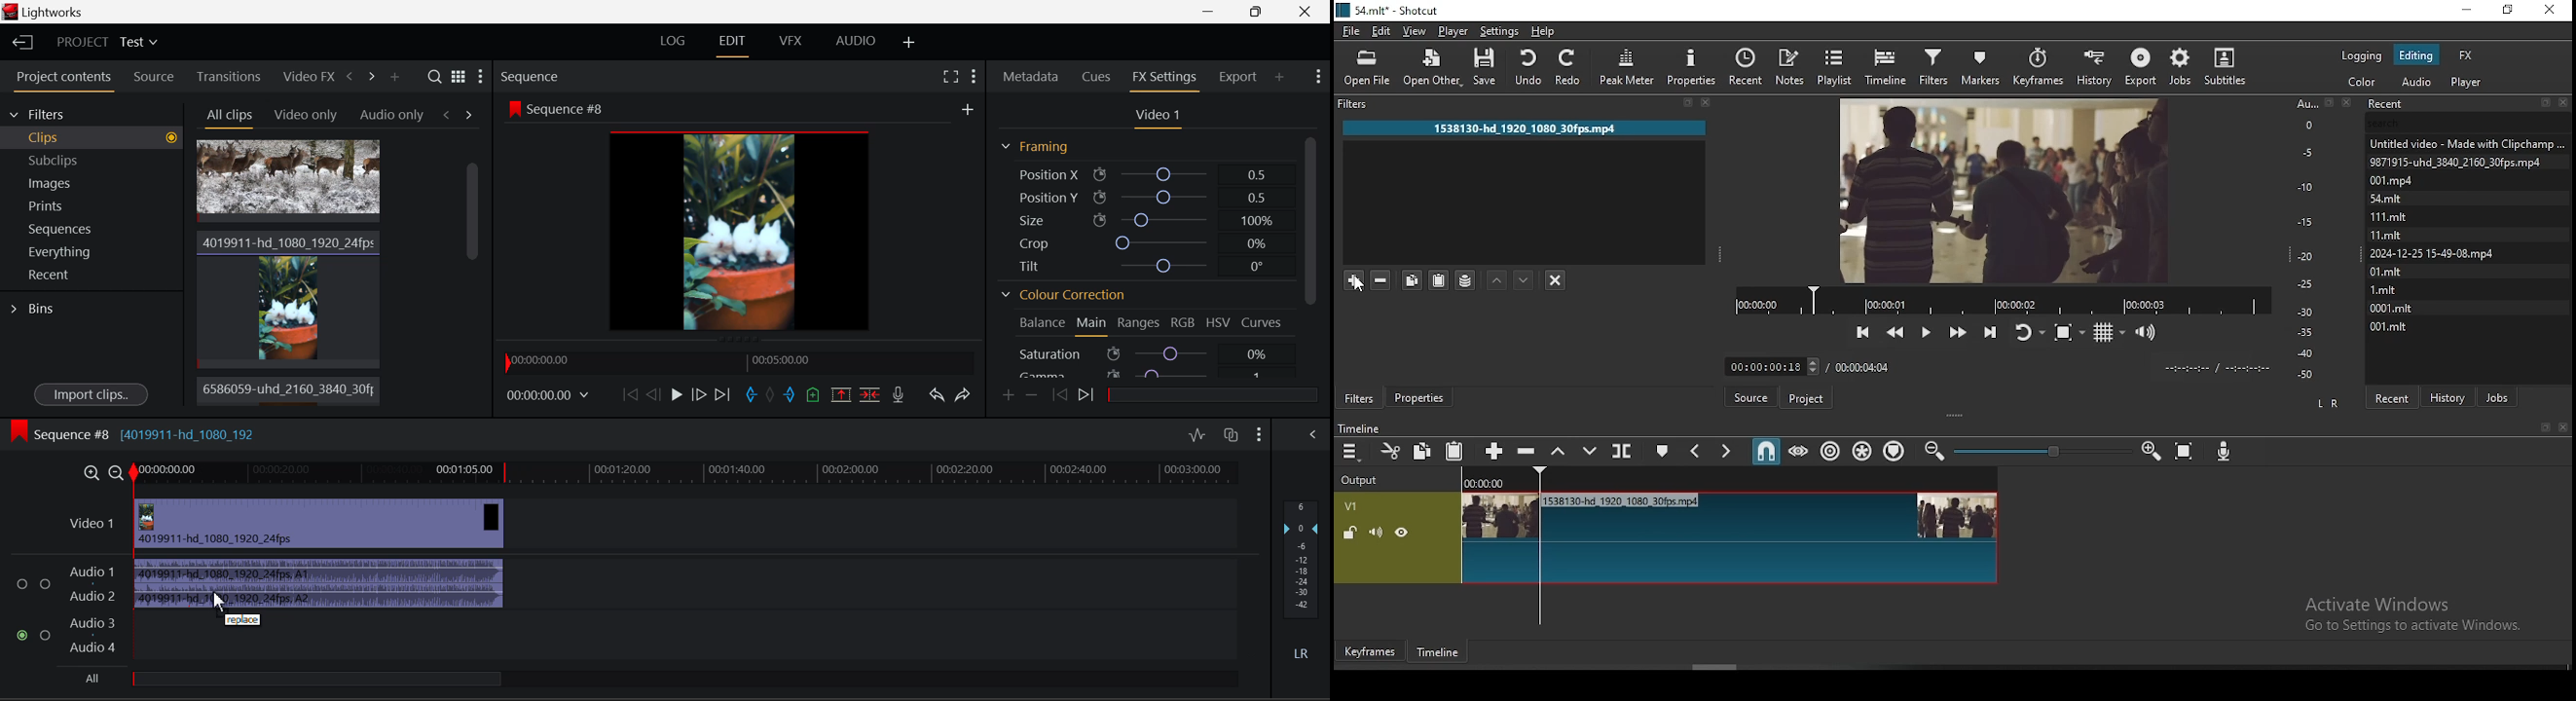  I want to click on scale, so click(2308, 240).